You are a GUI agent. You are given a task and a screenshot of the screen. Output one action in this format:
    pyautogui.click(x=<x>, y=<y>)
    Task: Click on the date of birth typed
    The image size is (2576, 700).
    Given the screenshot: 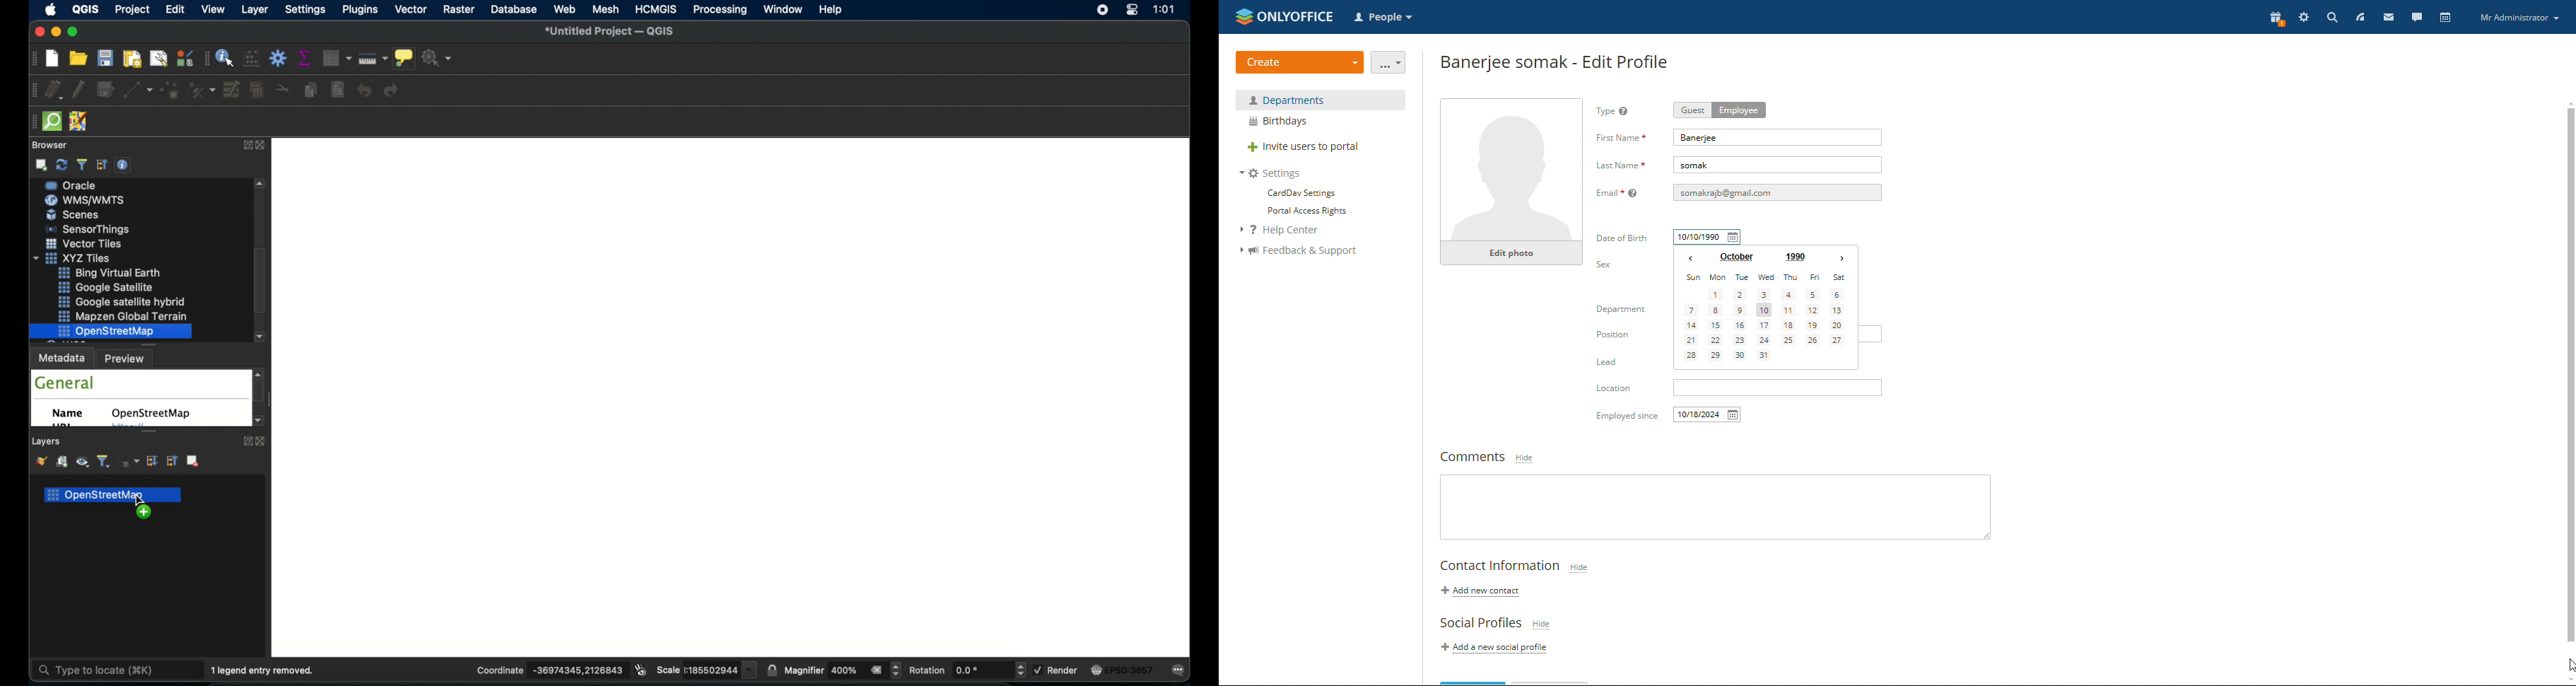 What is the action you would take?
    pyautogui.click(x=1698, y=238)
    